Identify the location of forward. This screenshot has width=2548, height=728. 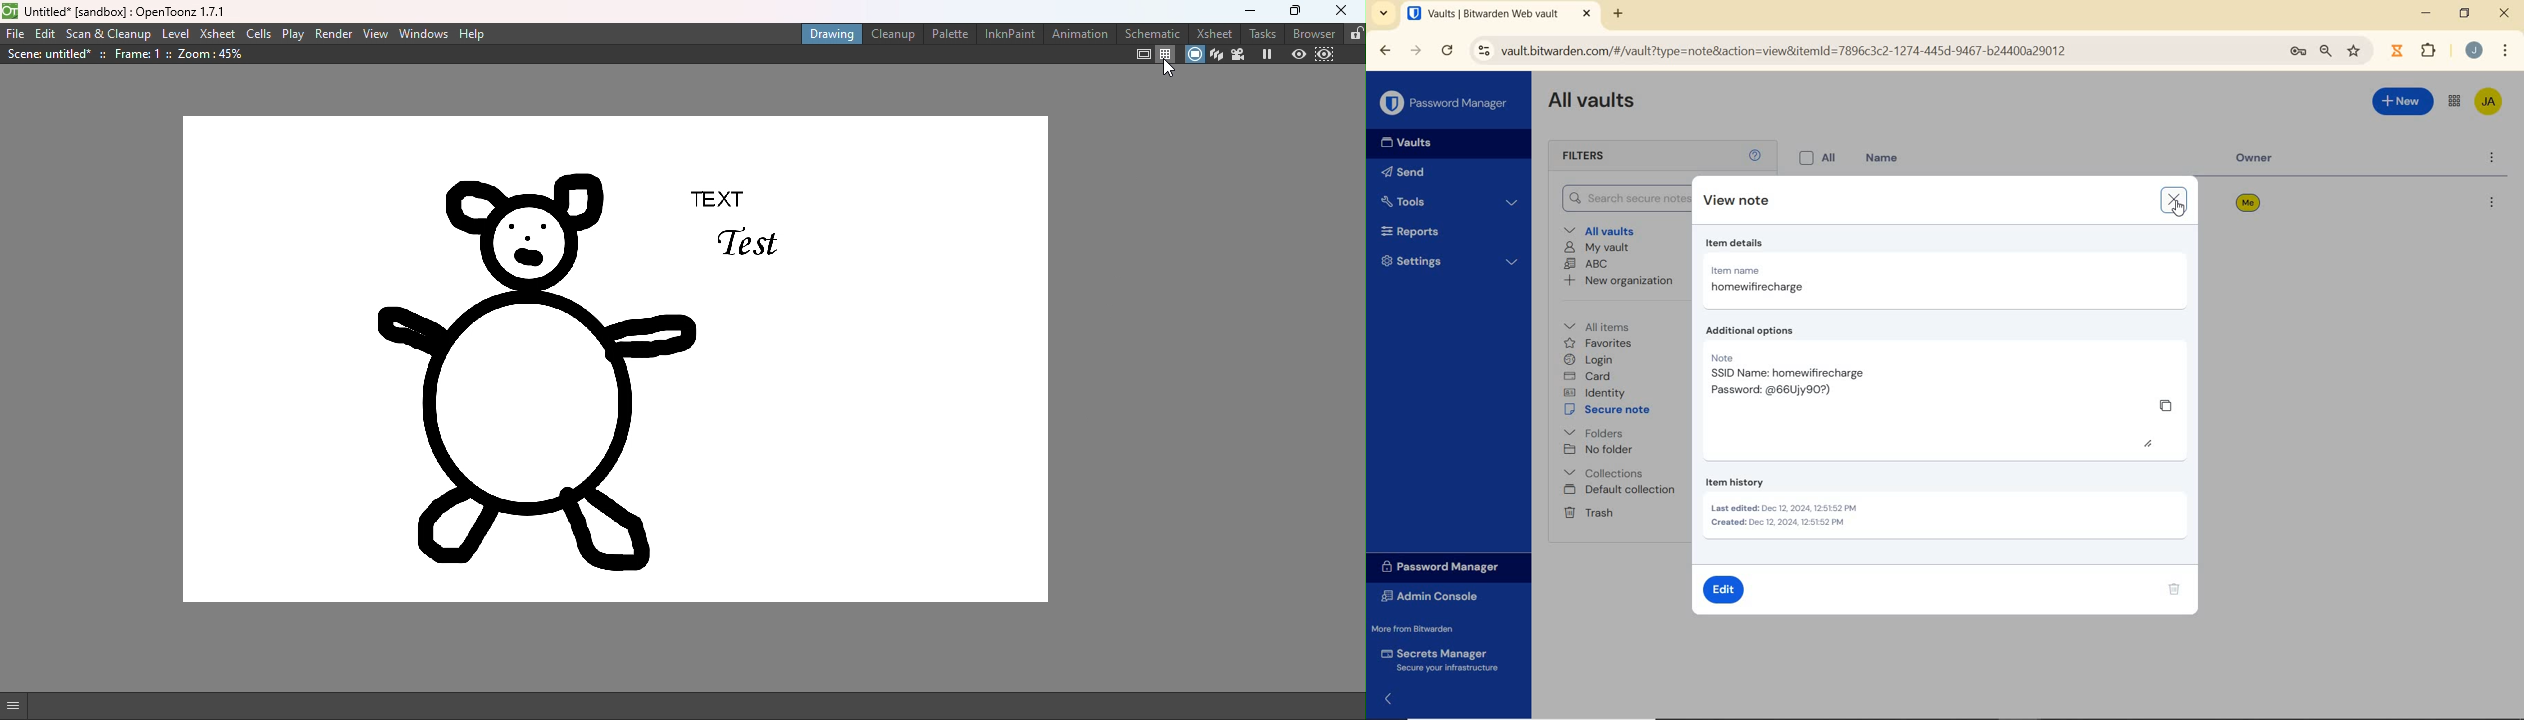
(1416, 50).